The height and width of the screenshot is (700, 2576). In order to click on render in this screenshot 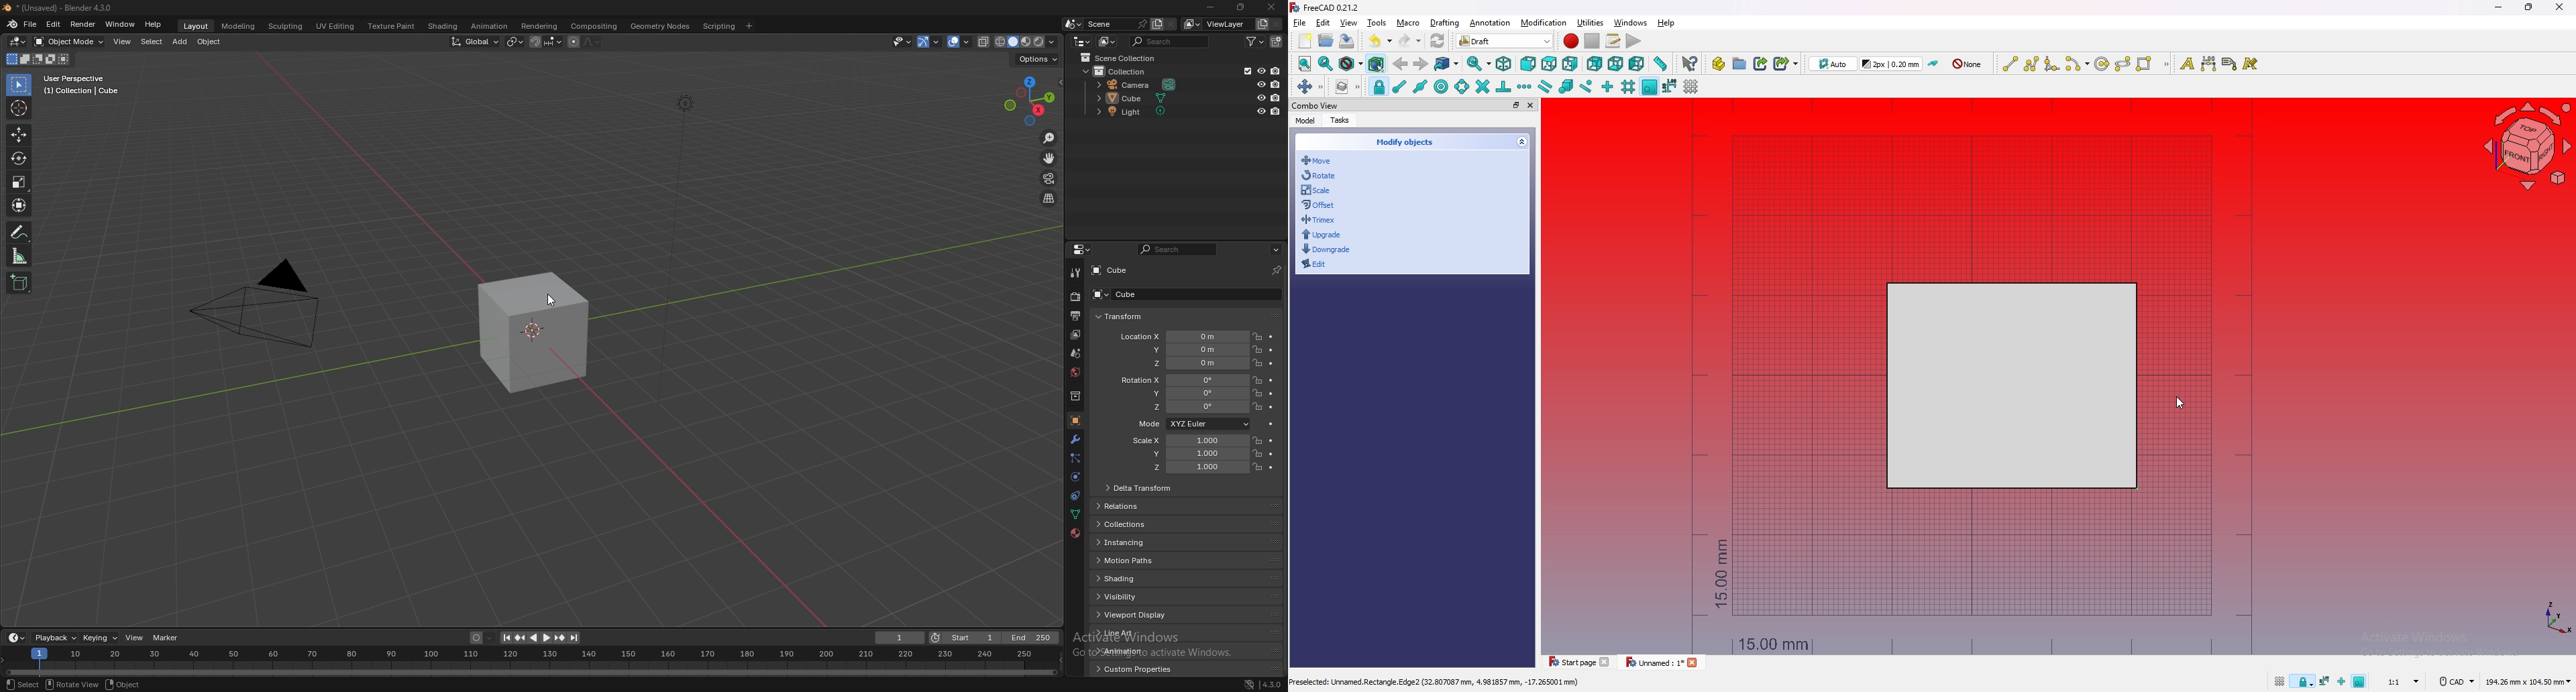, I will do `click(1075, 297)`.